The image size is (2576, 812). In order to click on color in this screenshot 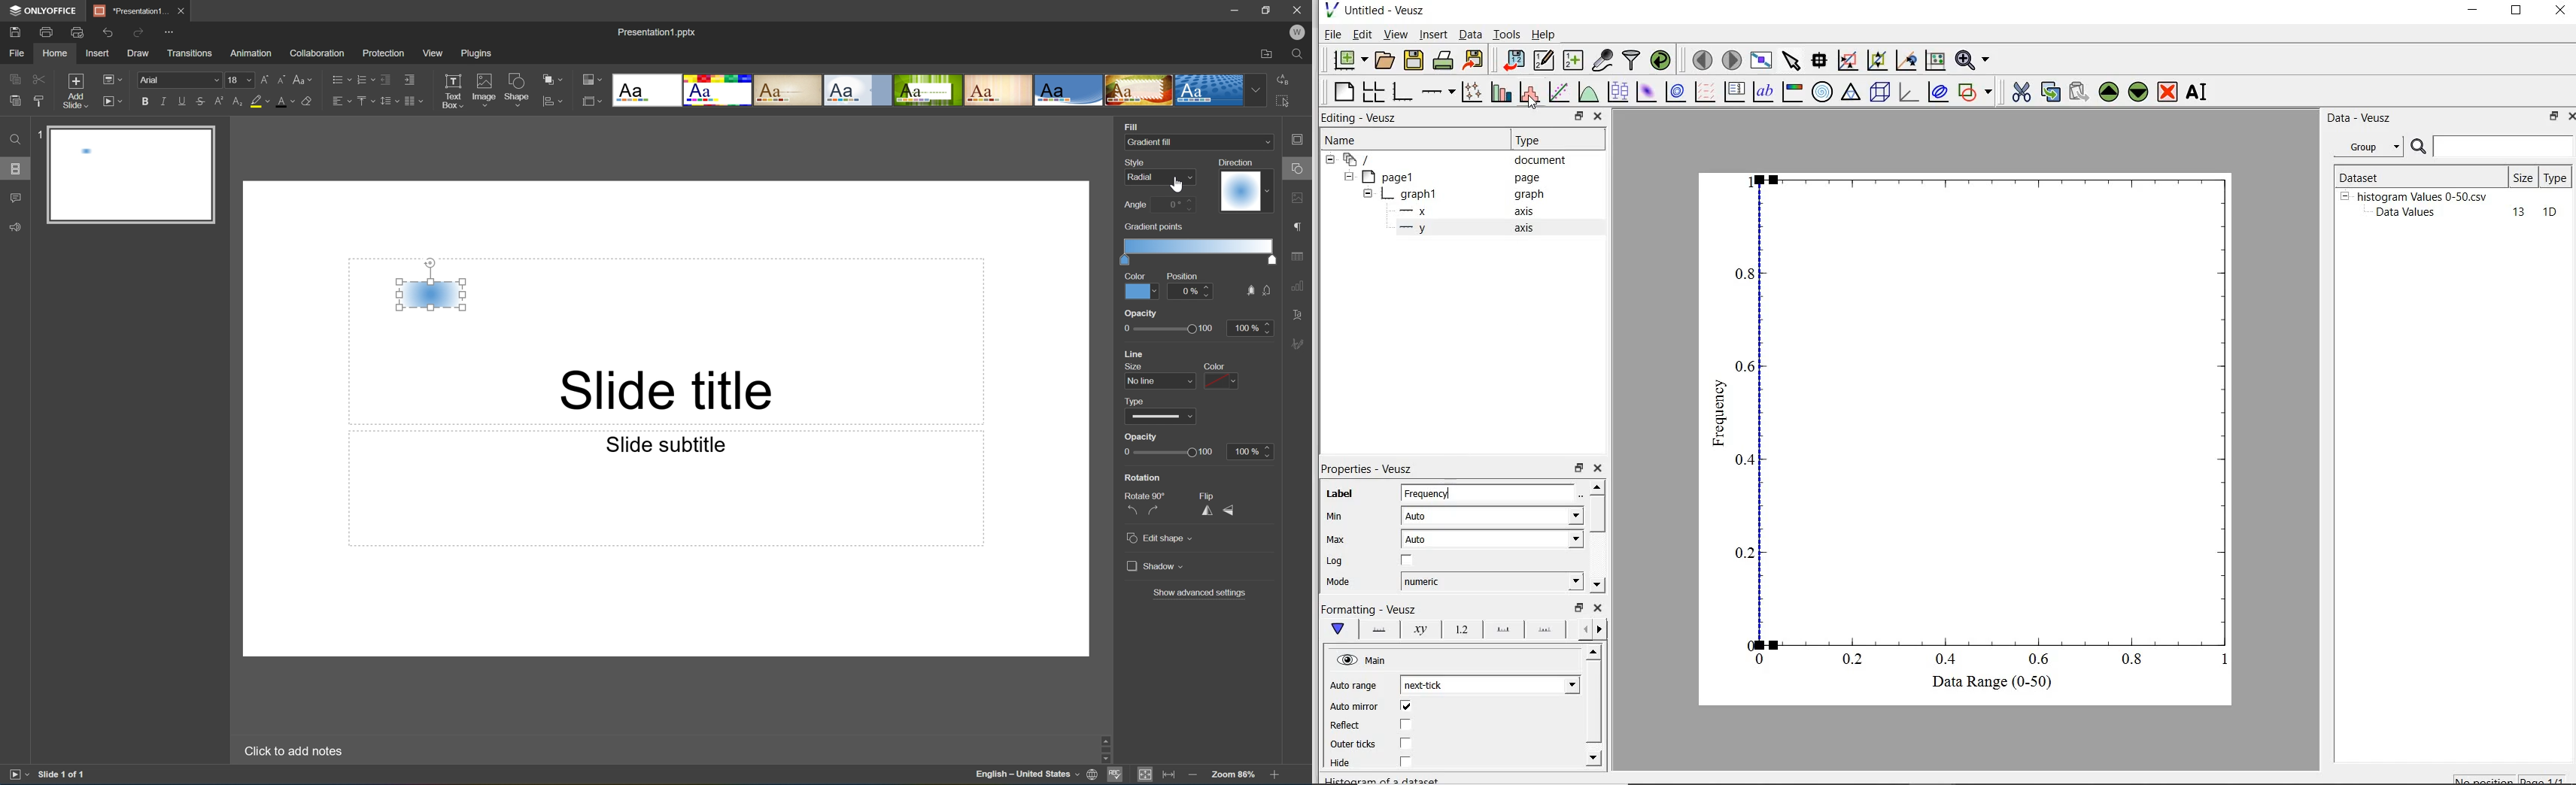, I will do `click(1211, 366)`.